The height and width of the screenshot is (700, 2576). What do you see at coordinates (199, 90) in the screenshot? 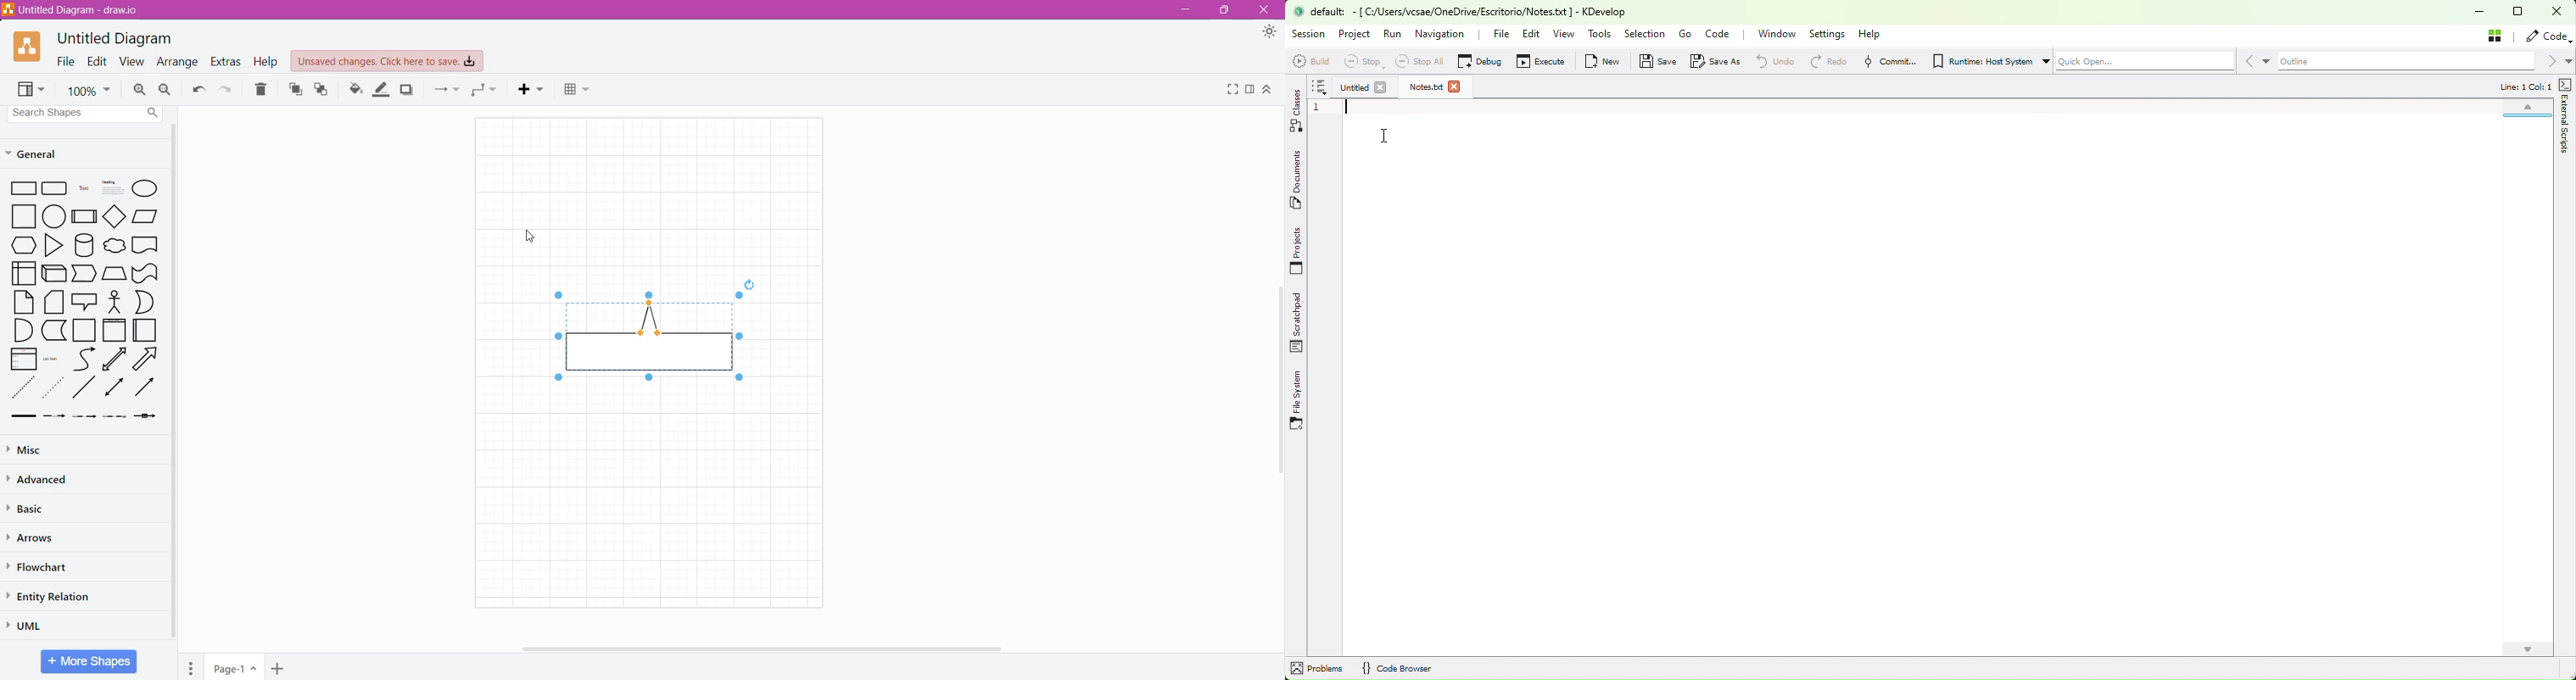
I see `Undo` at bounding box center [199, 90].